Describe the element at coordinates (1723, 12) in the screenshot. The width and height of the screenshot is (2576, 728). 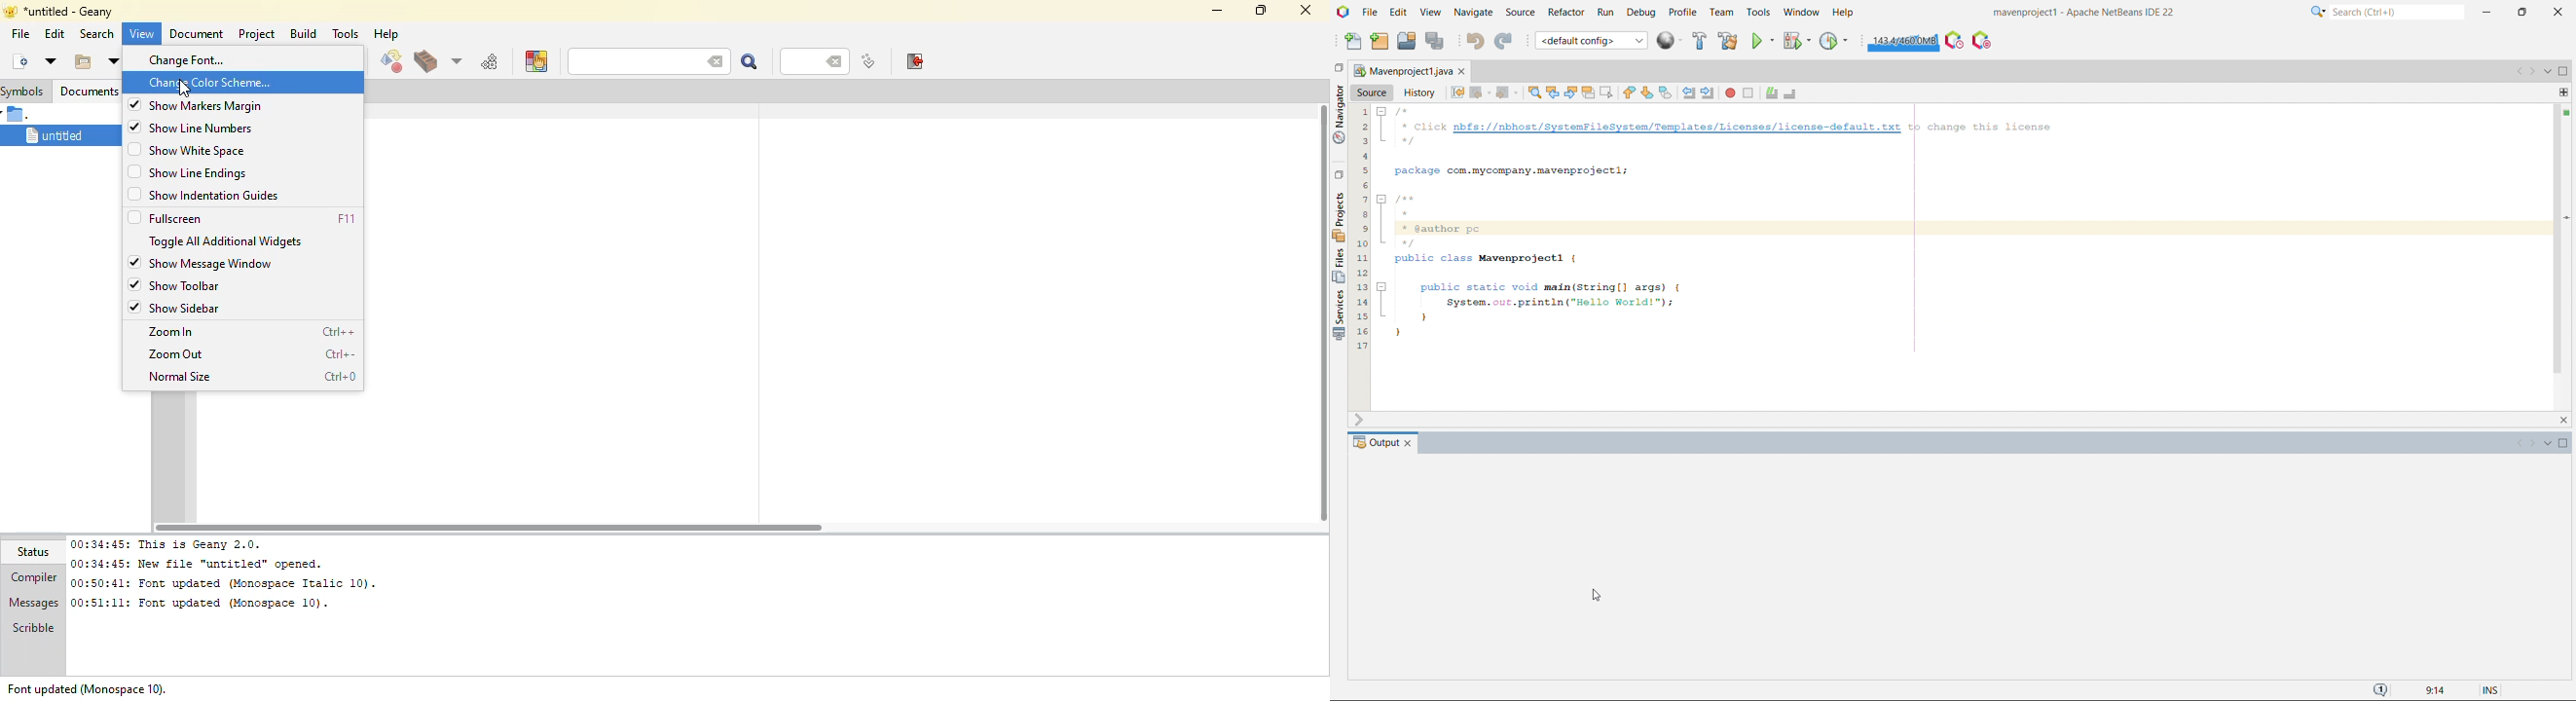
I see `team` at that location.